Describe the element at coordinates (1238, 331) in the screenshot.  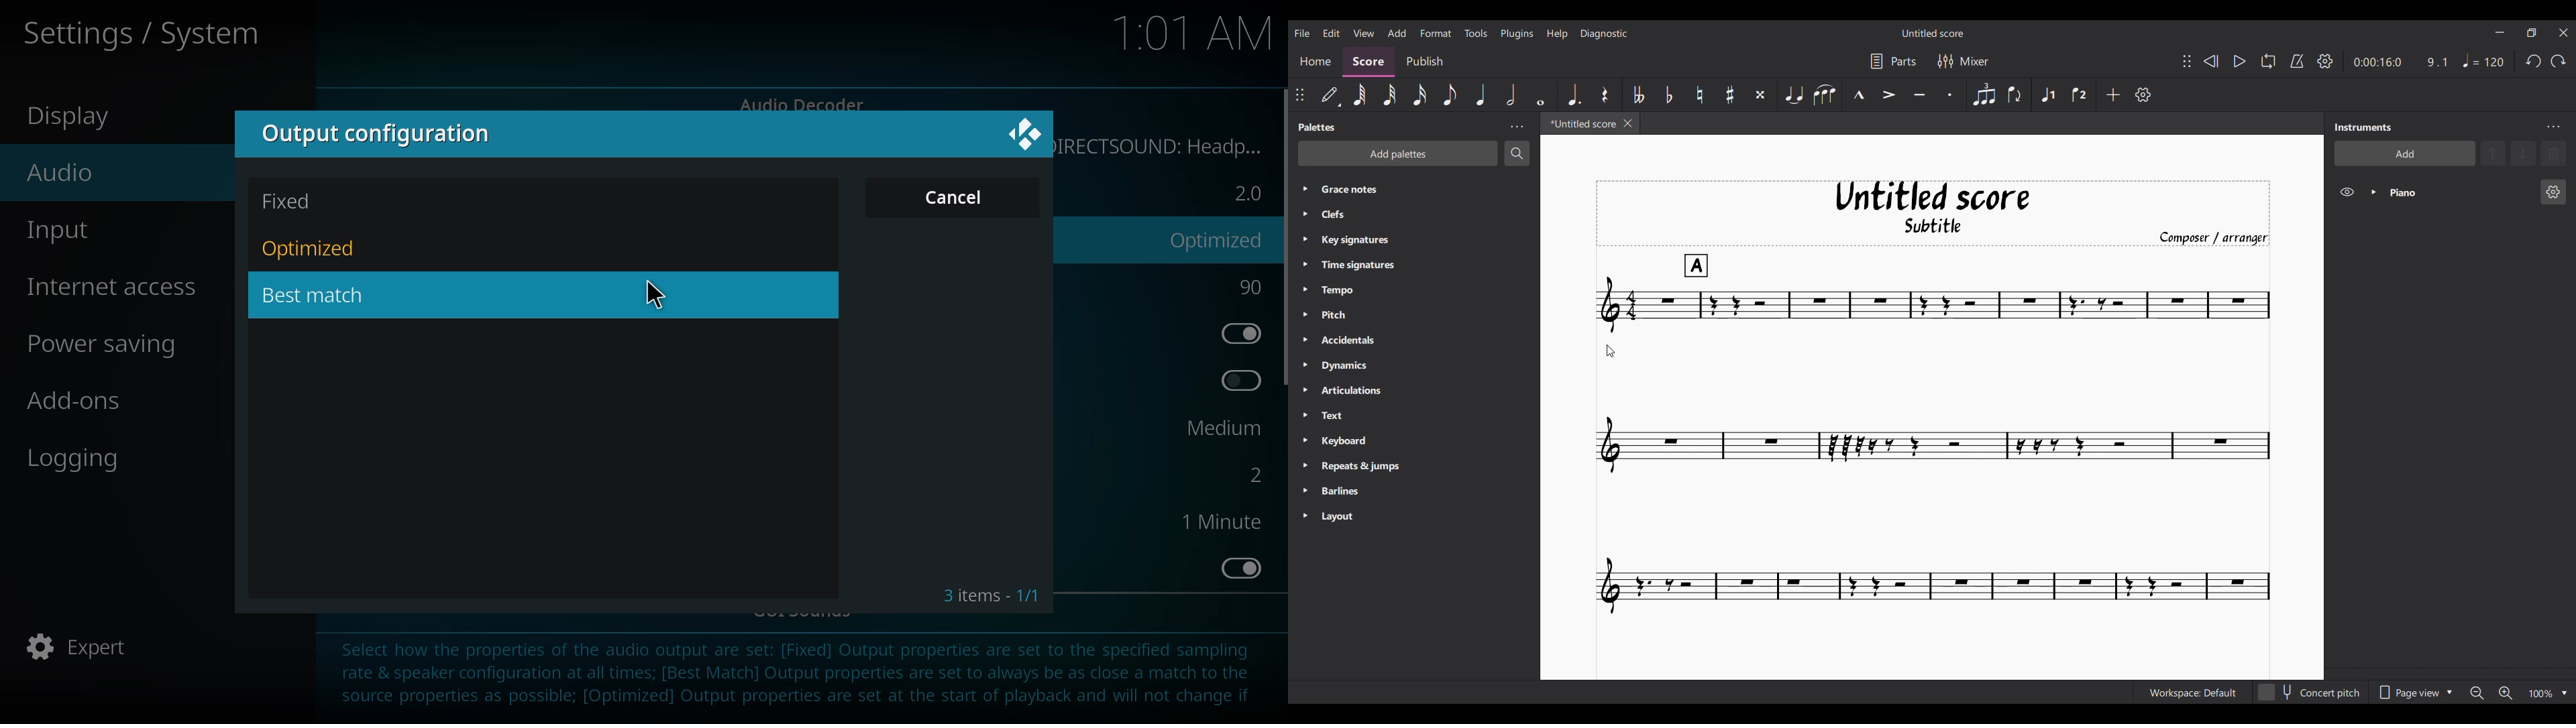
I see `enabled` at that location.